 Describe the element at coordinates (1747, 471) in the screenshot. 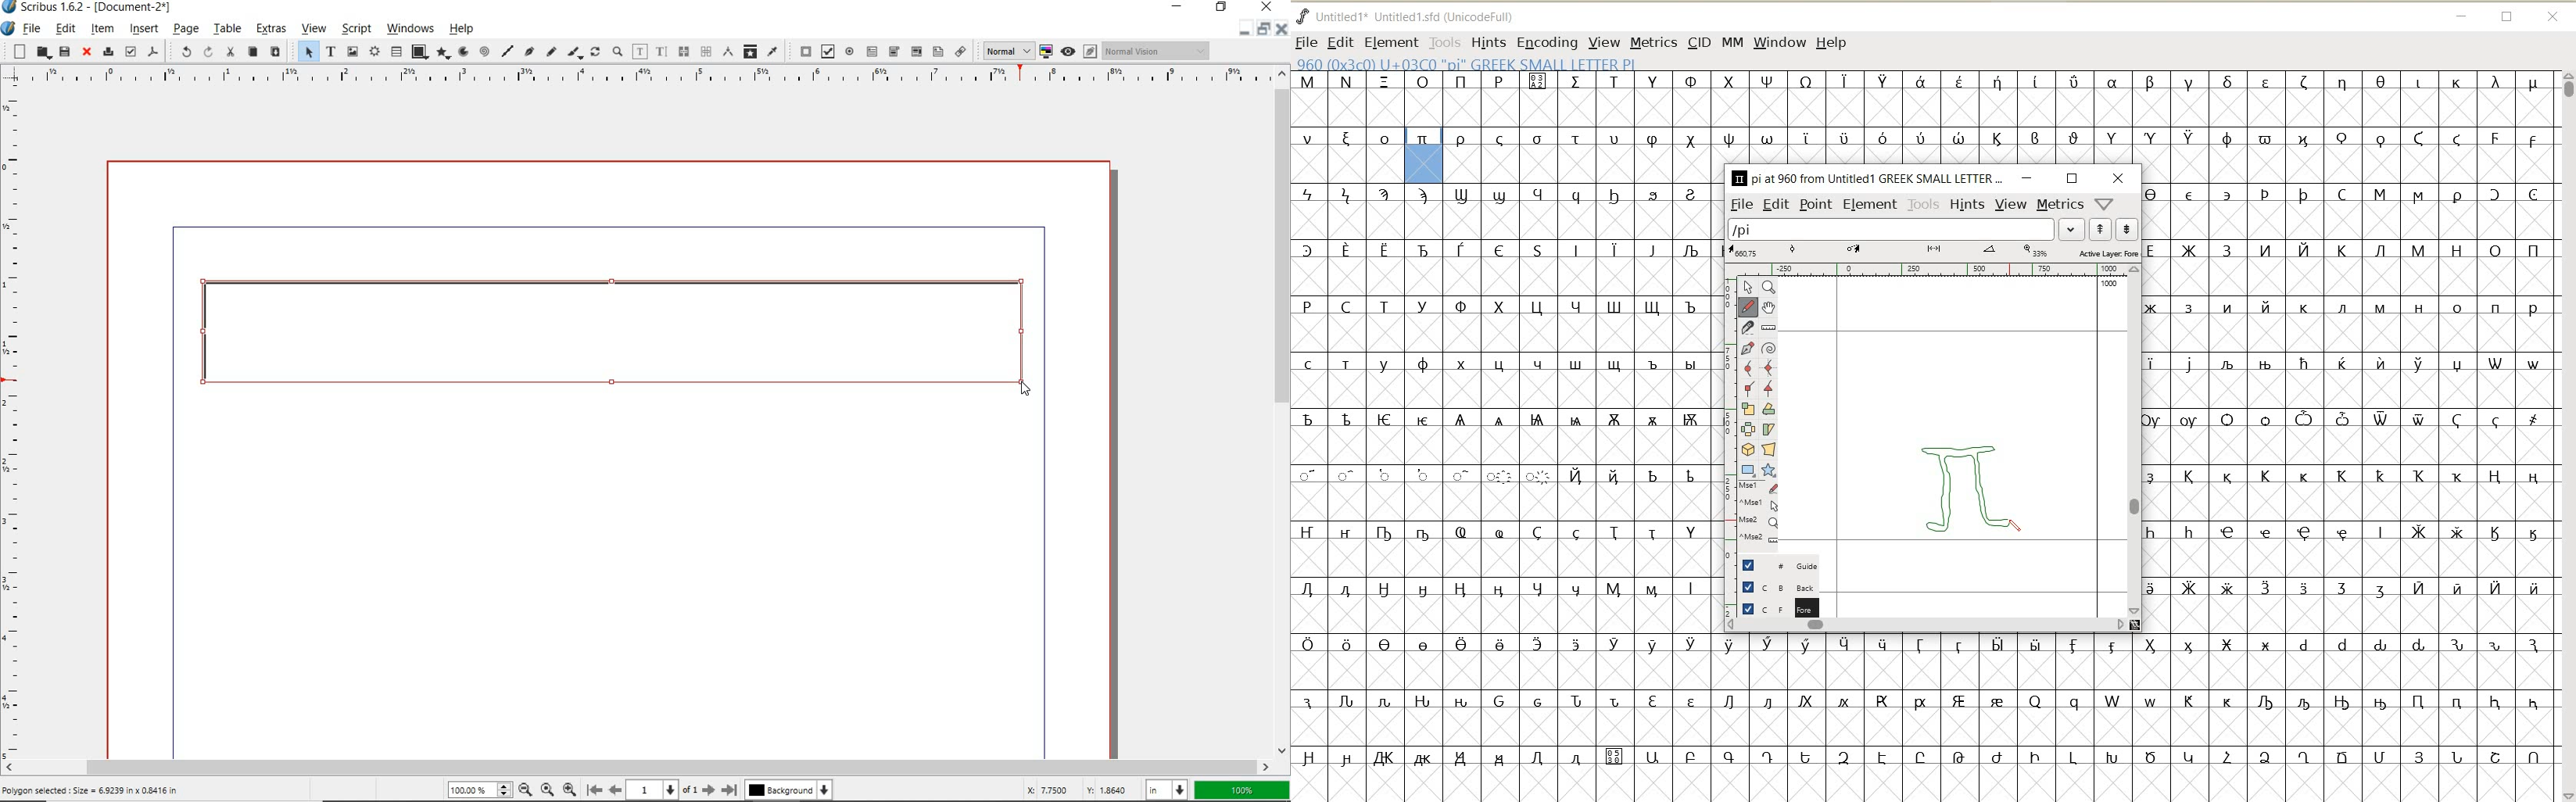

I see `rectangle or ellipse` at that location.